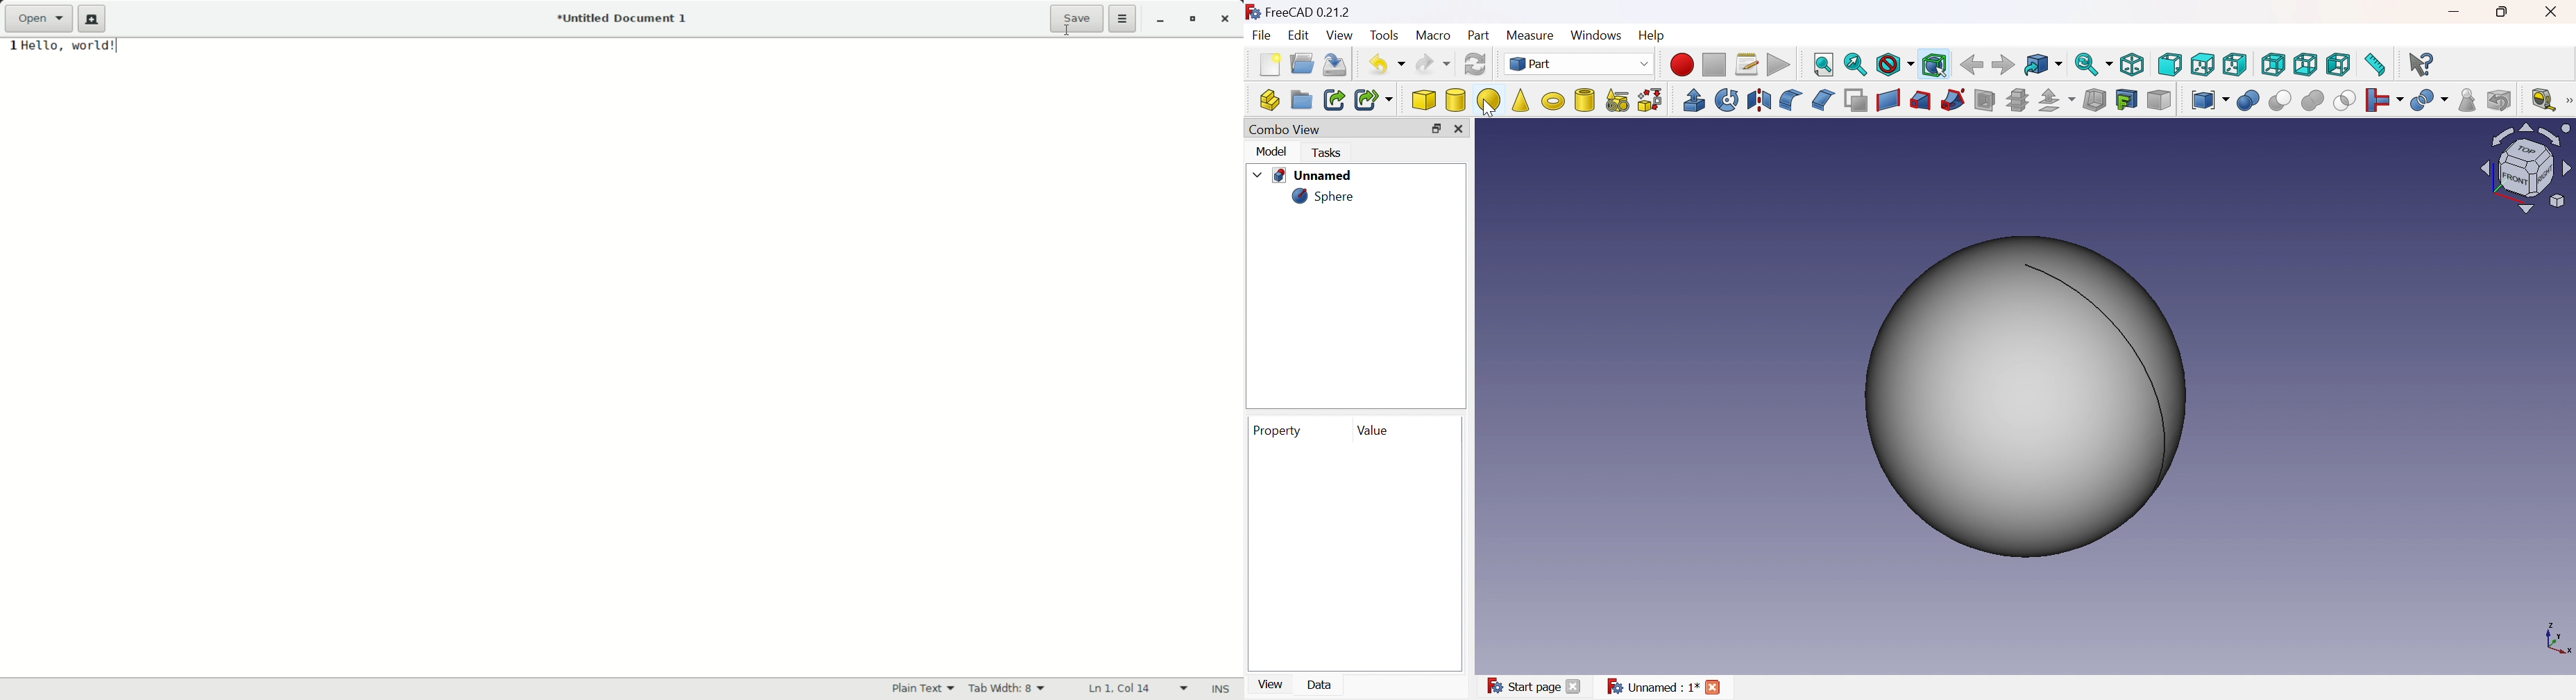 This screenshot has width=2576, height=700. What do you see at coordinates (1554, 103) in the screenshot?
I see `Torus` at bounding box center [1554, 103].